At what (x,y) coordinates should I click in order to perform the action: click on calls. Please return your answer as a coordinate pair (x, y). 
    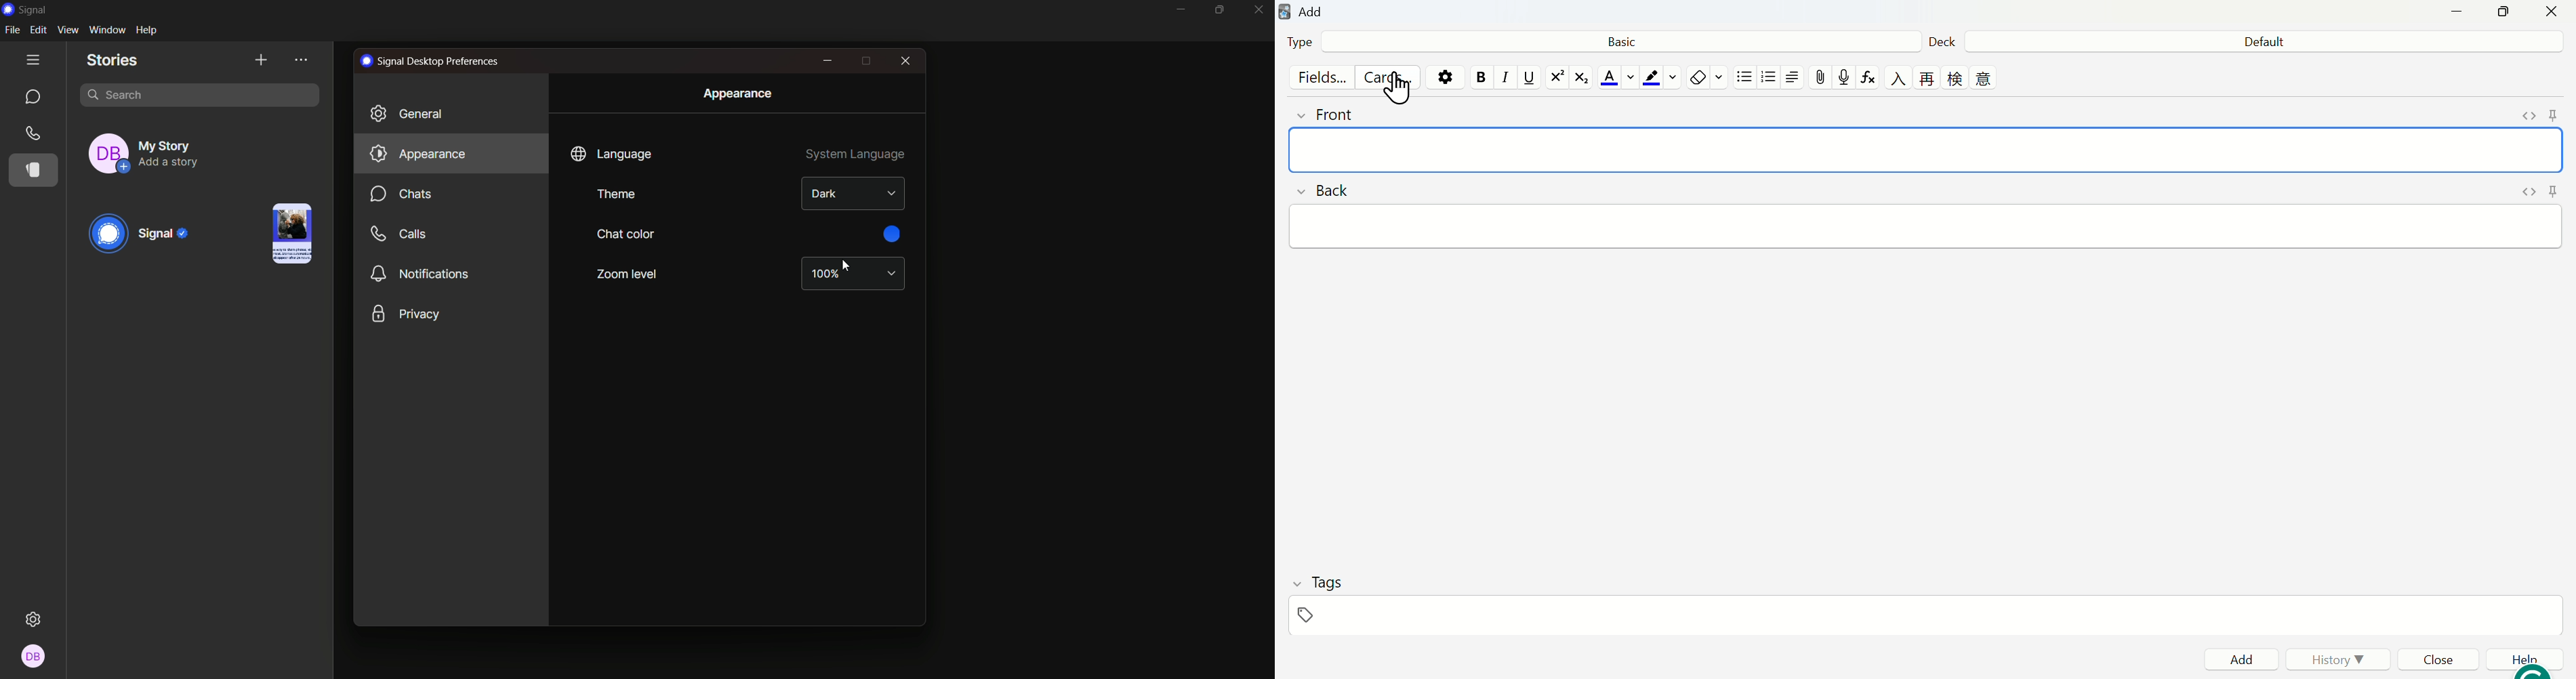
    Looking at the image, I should click on (34, 133).